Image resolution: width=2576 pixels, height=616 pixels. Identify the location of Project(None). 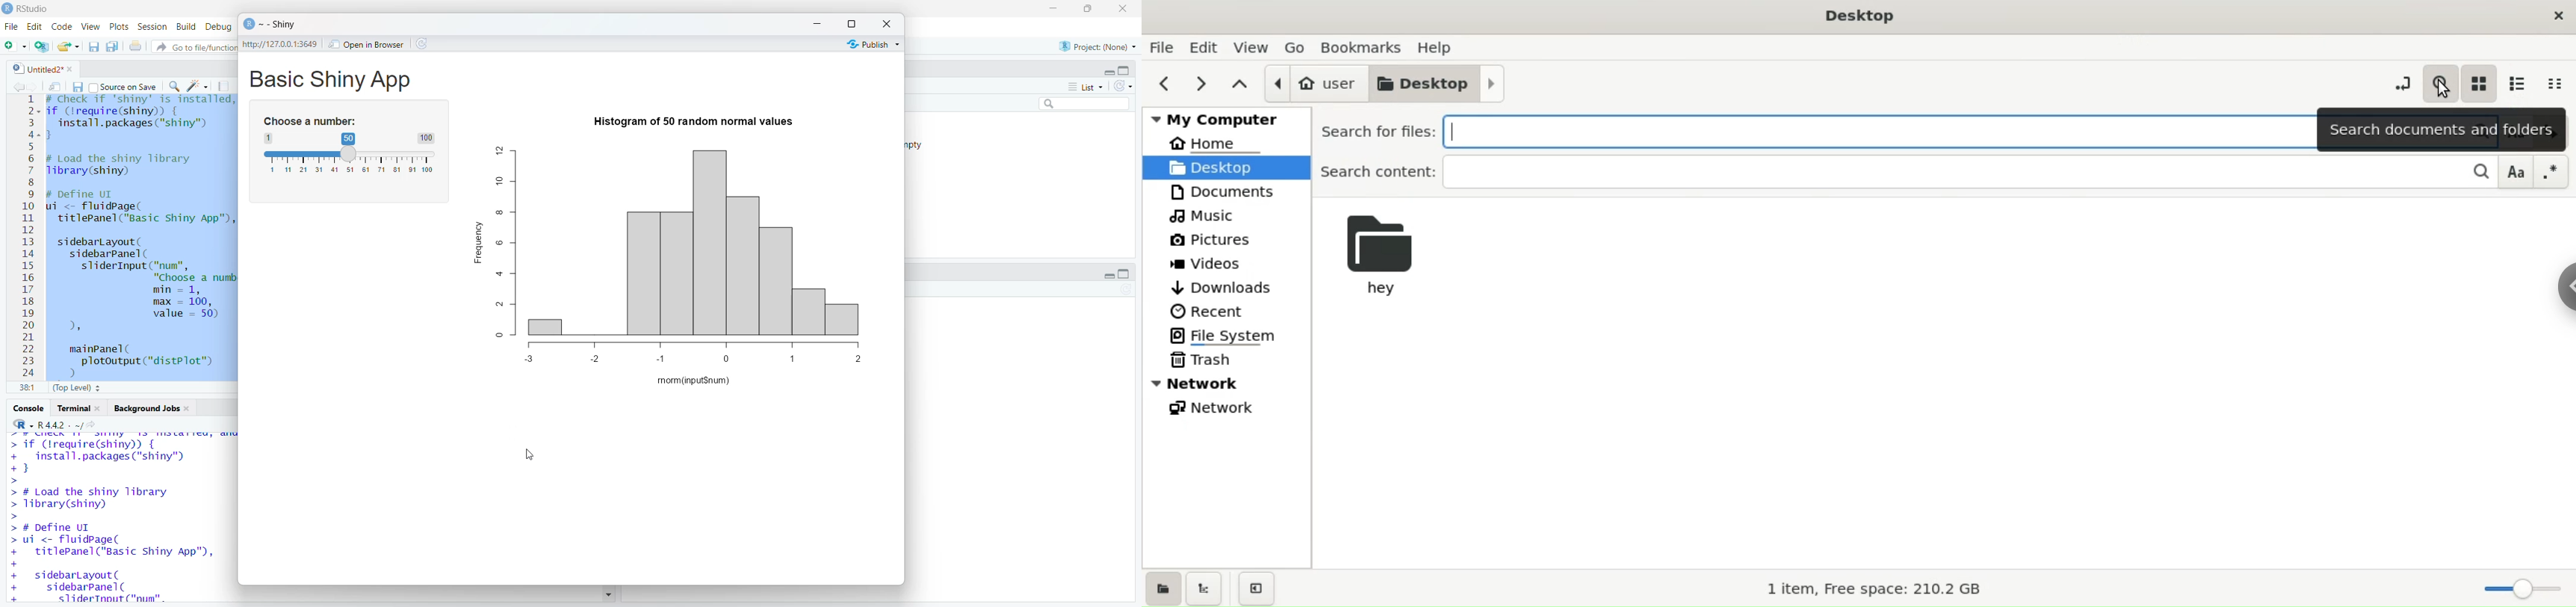
(1099, 46).